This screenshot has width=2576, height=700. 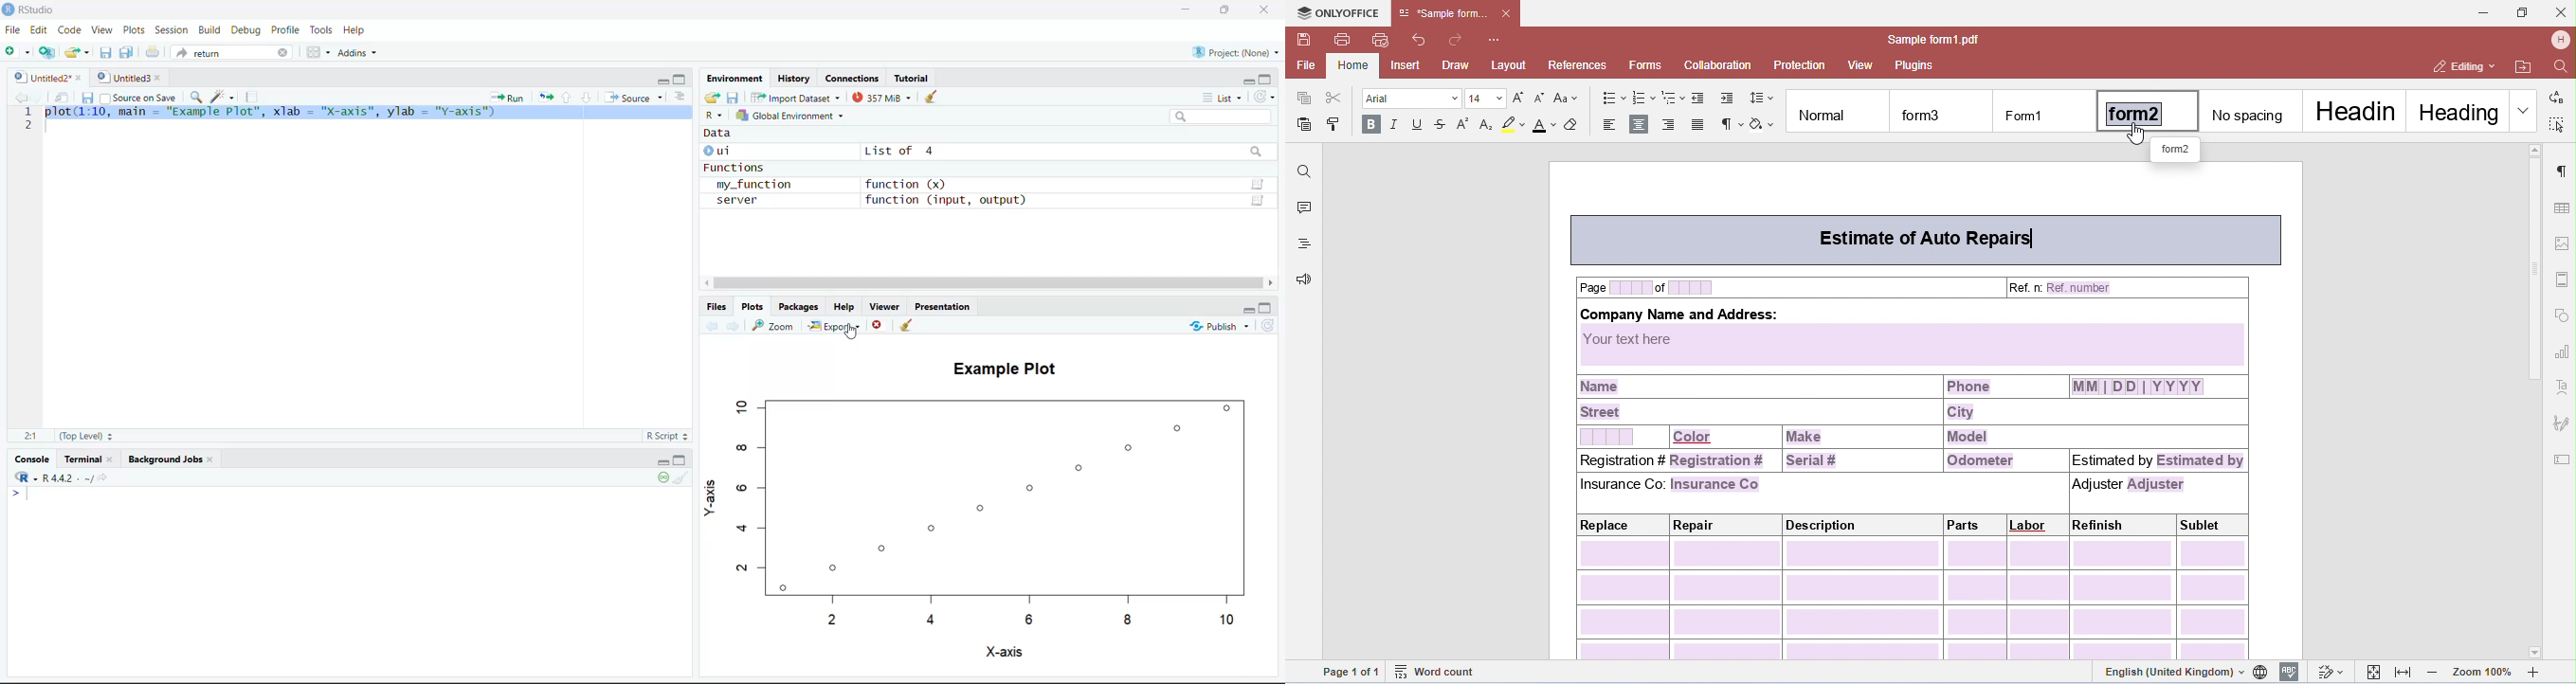 What do you see at coordinates (715, 116) in the screenshot?
I see `R` at bounding box center [715, 116].